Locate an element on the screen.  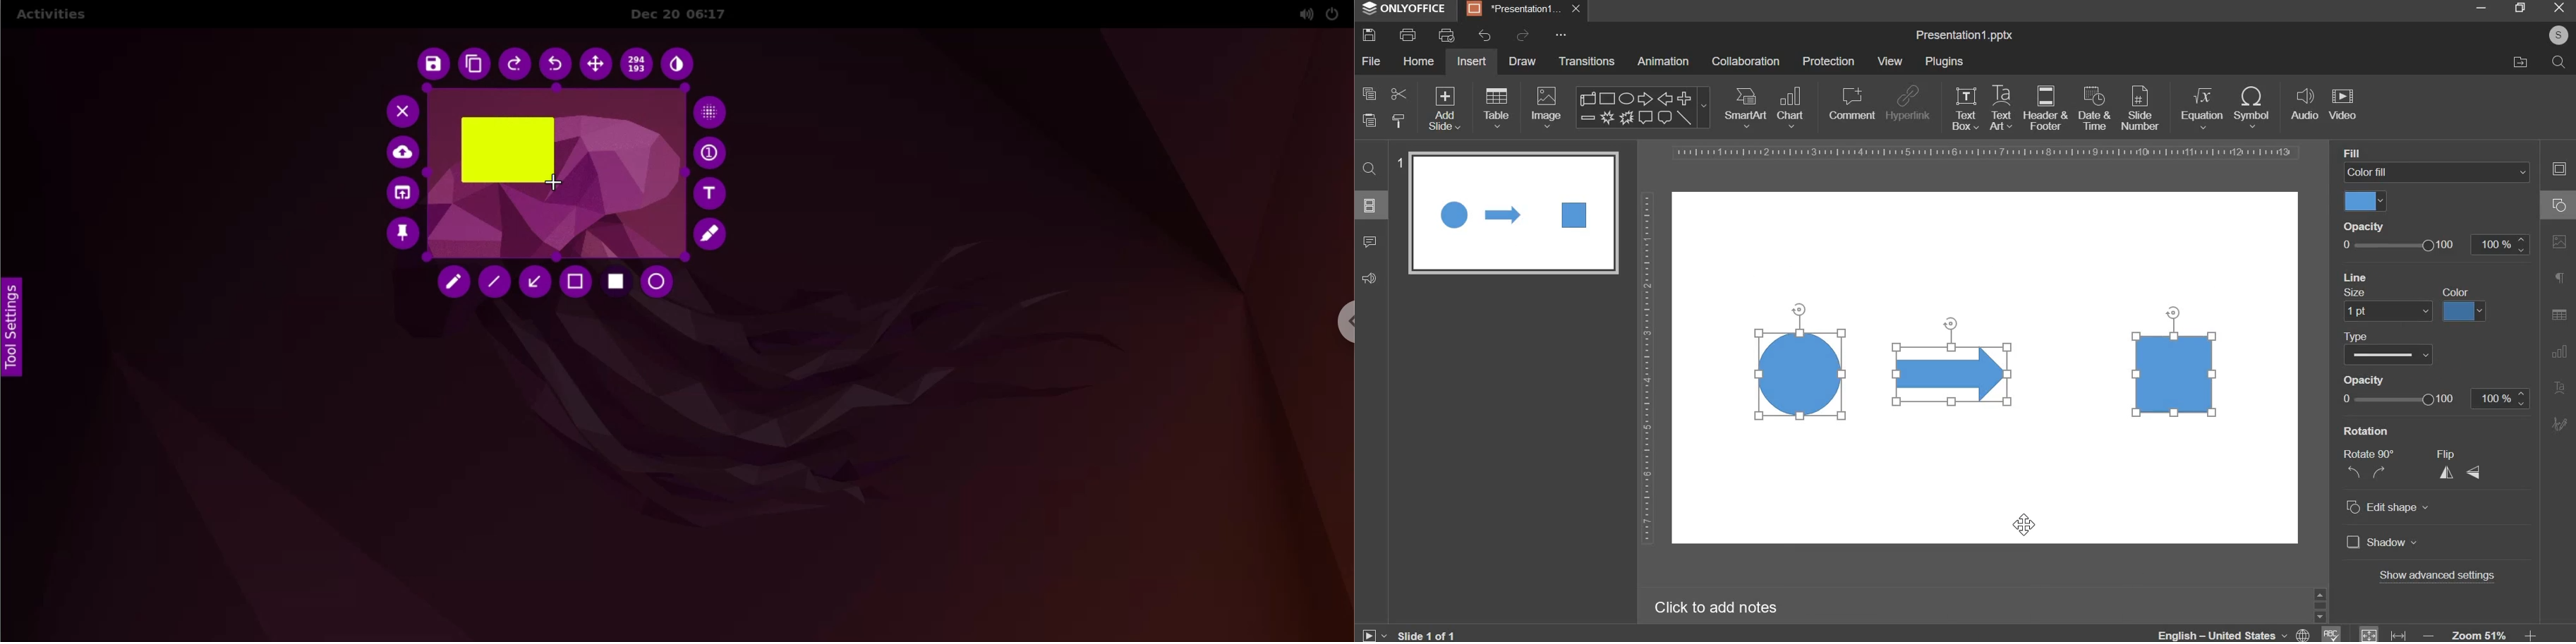
collaboration is located at coordinates (1745, 61).